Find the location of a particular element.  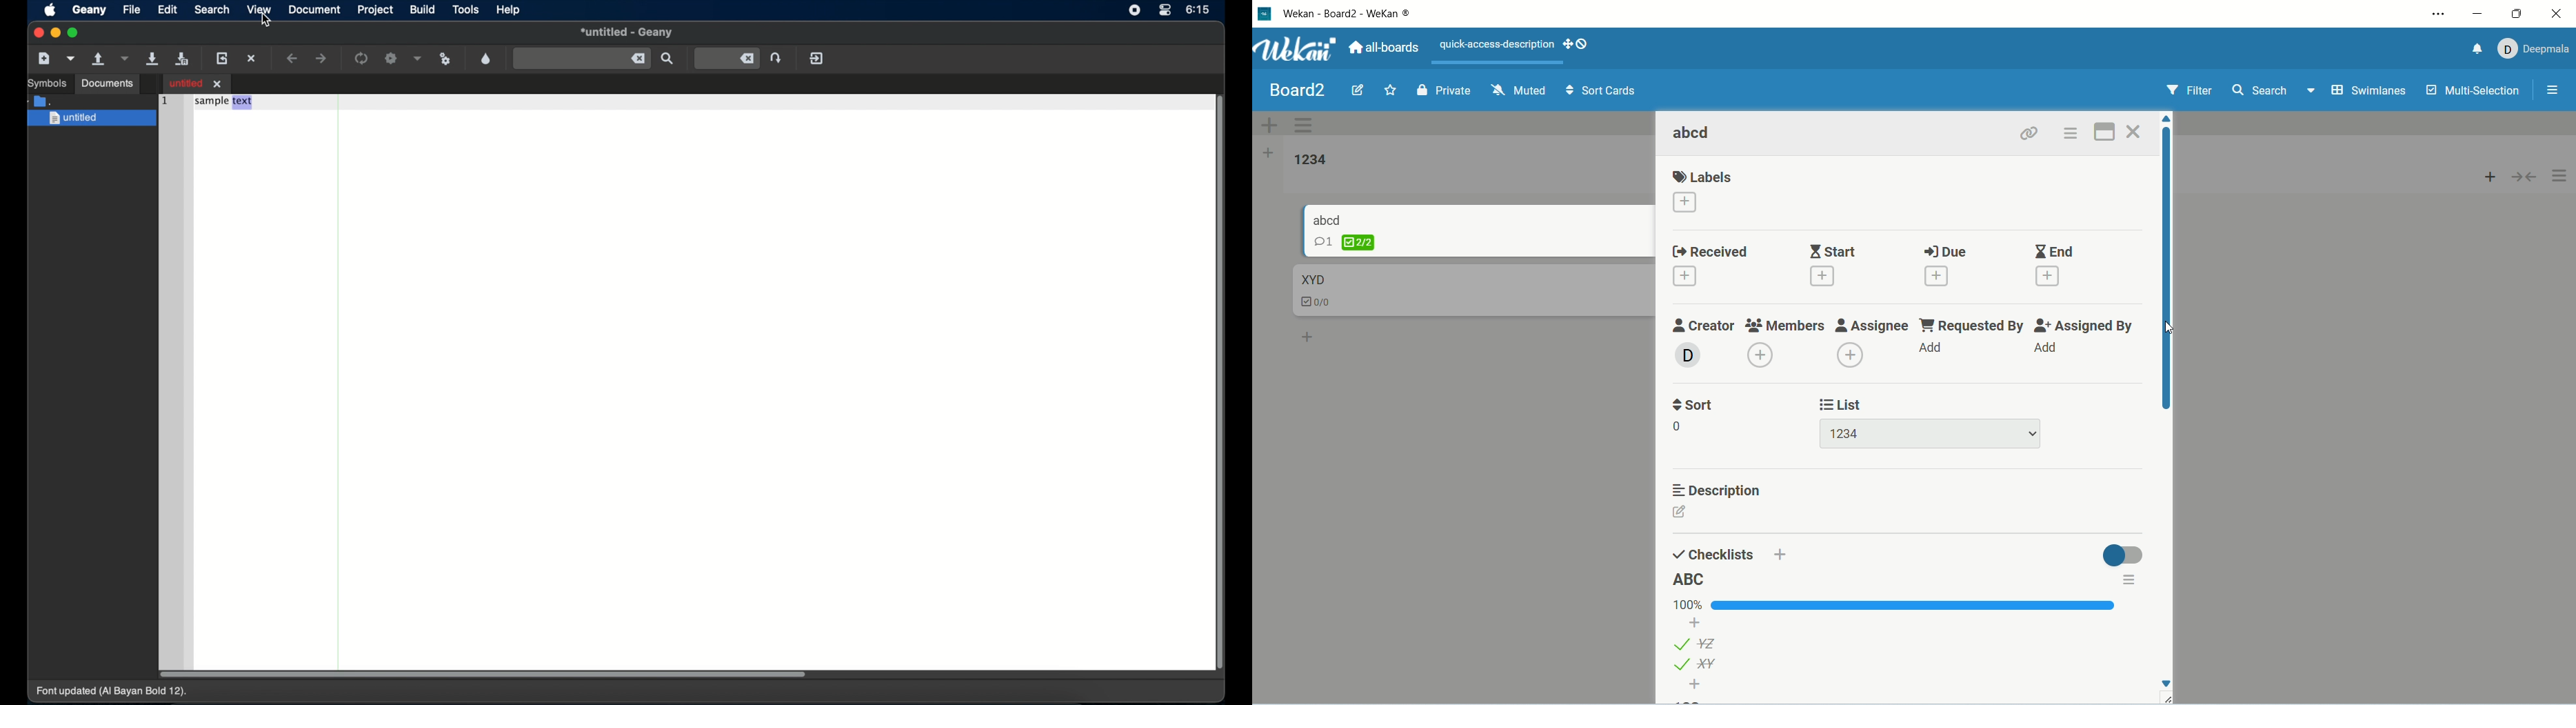

add is located at coordinates (2050, 277).